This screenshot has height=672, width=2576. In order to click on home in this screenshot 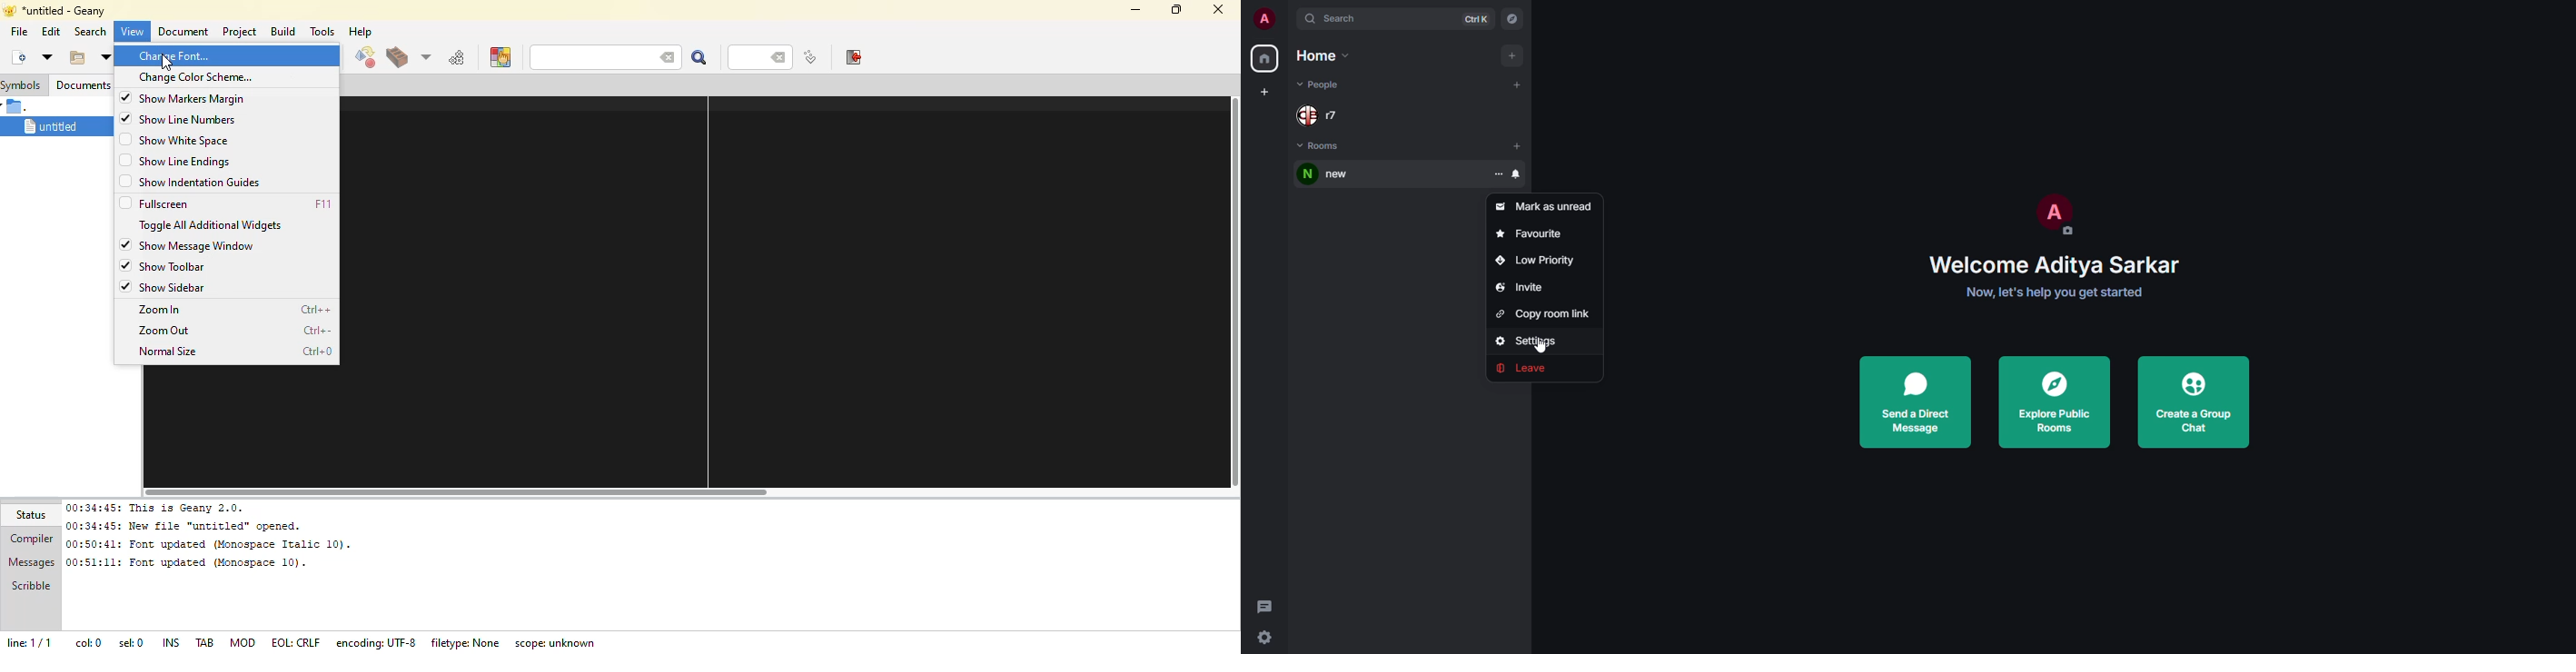, I will do `click(1264, 58)`.